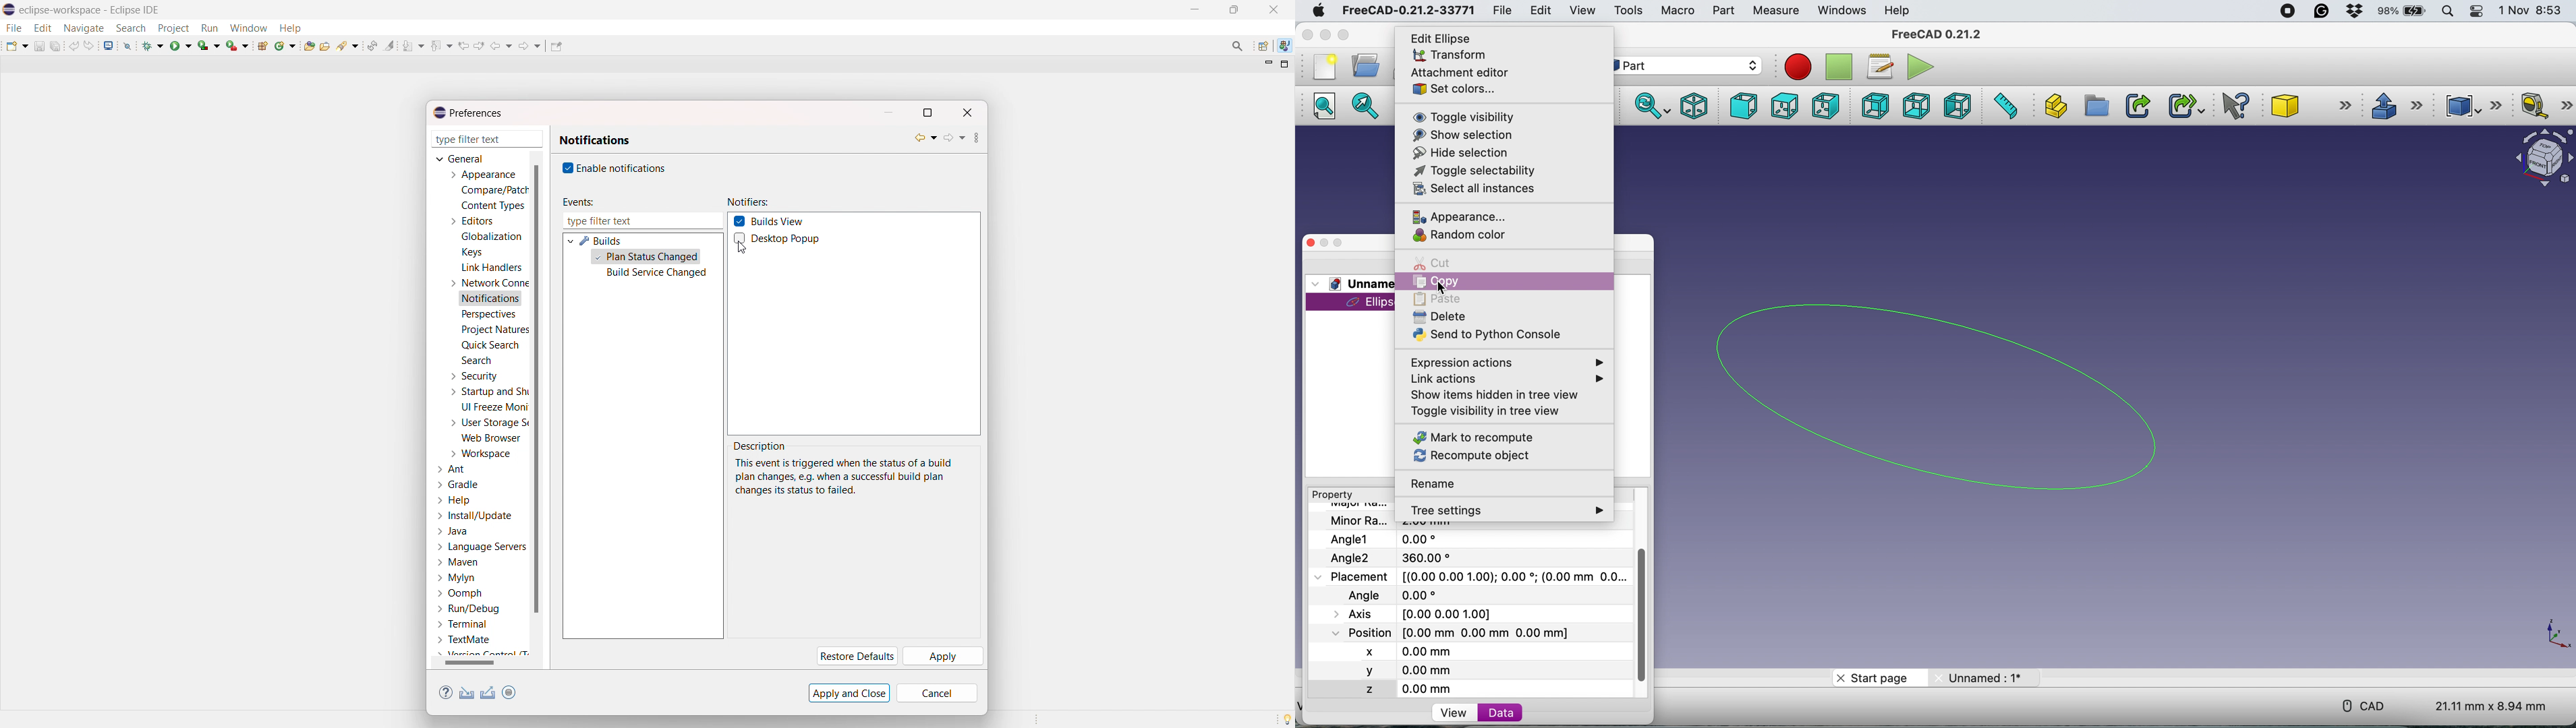  What do you see at coordinates (349, 44) in the screenshot?
I see `search` at bounding box center [349, 44].